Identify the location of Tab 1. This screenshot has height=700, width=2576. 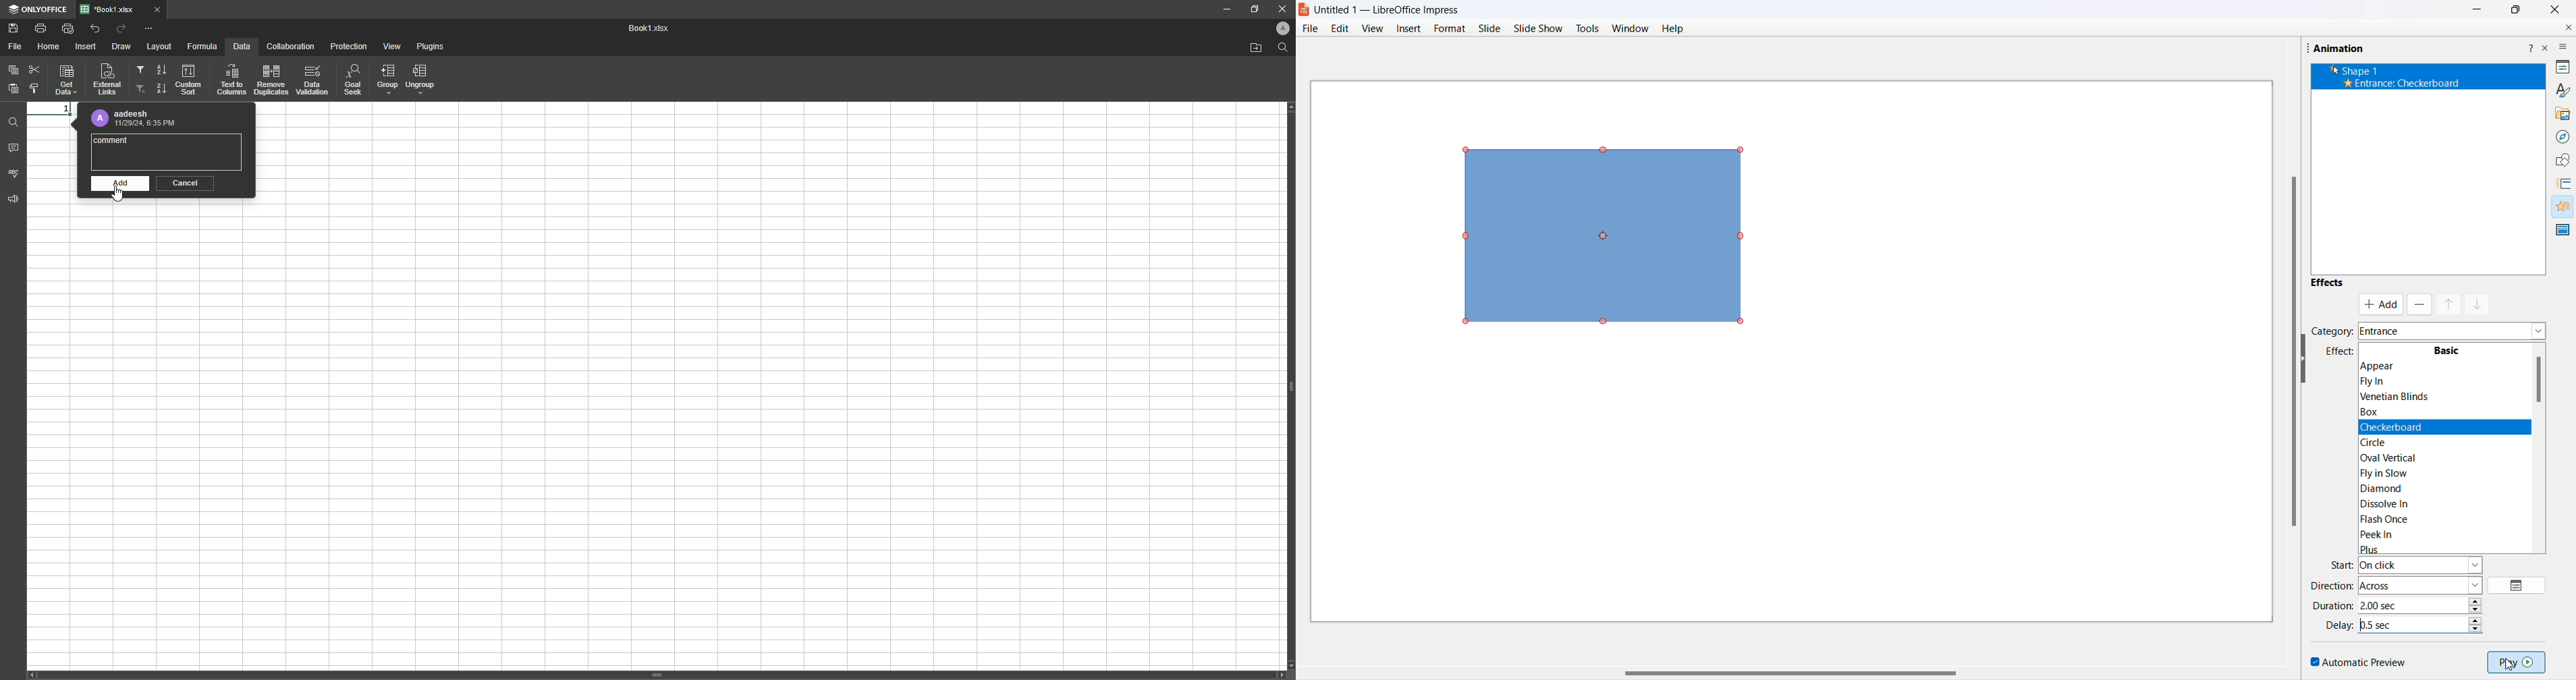
(128, 9).